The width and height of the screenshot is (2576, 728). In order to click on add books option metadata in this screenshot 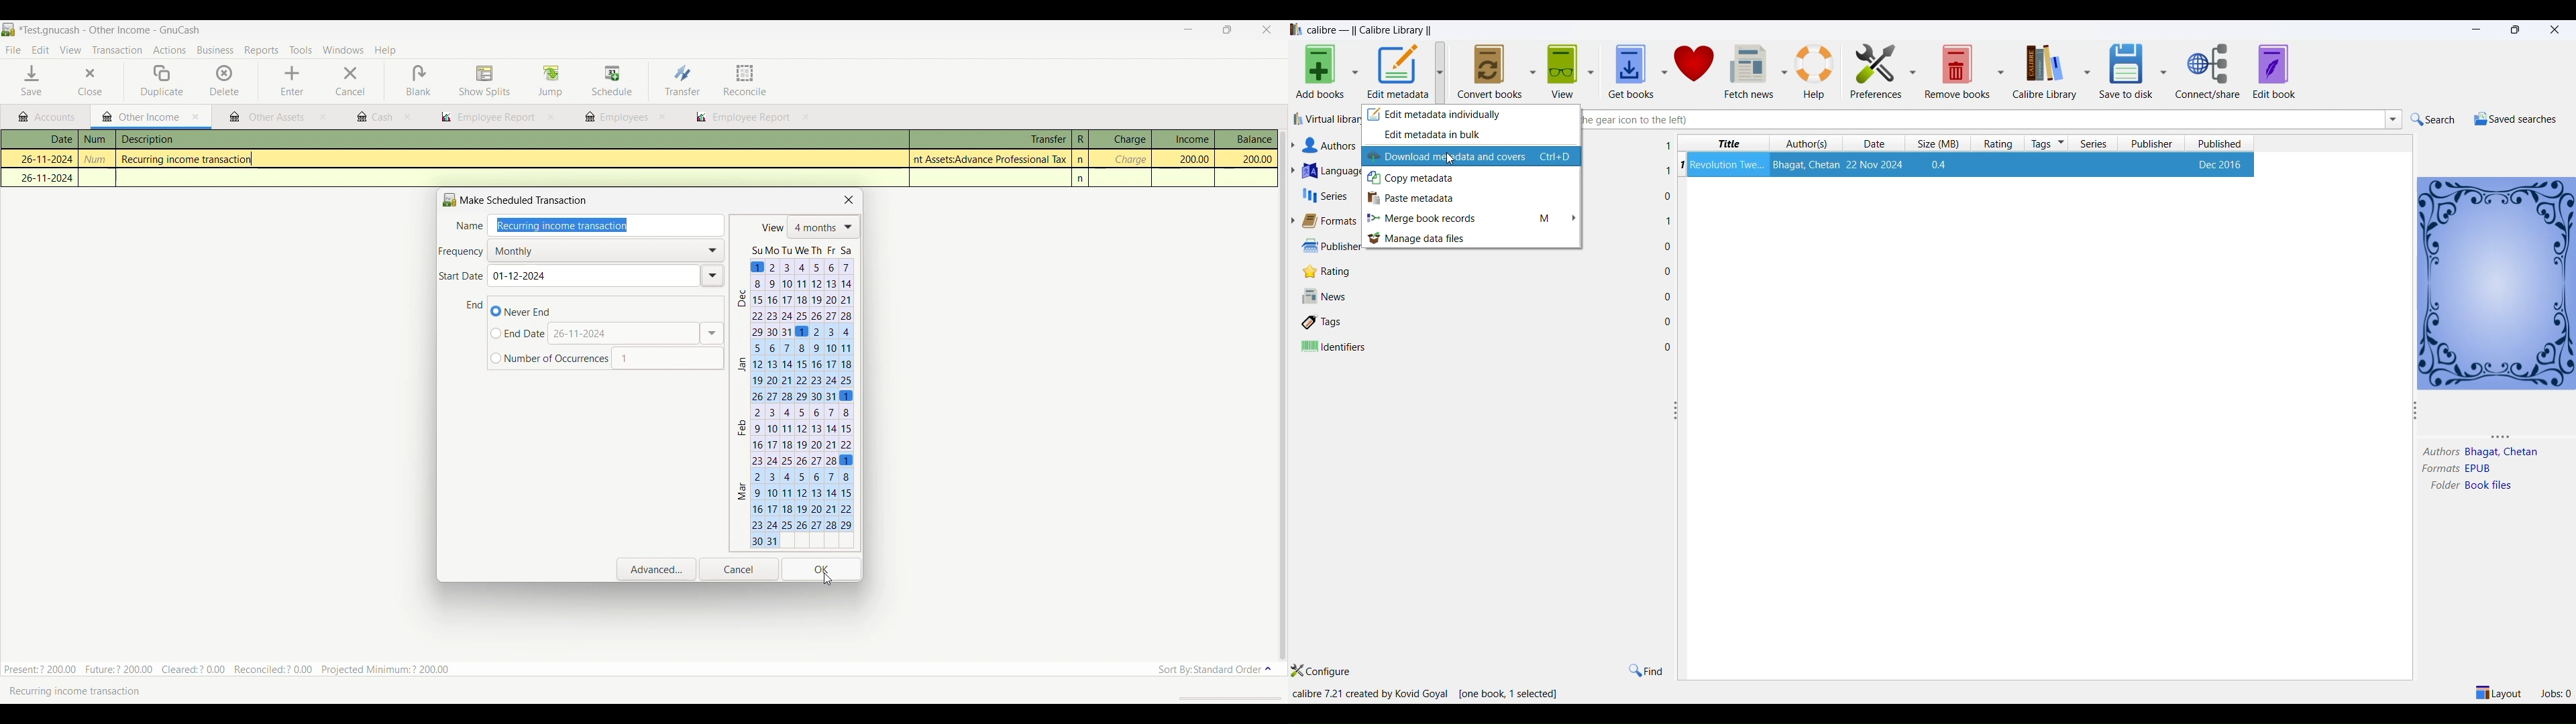, I will do `click(1357, 72)`.